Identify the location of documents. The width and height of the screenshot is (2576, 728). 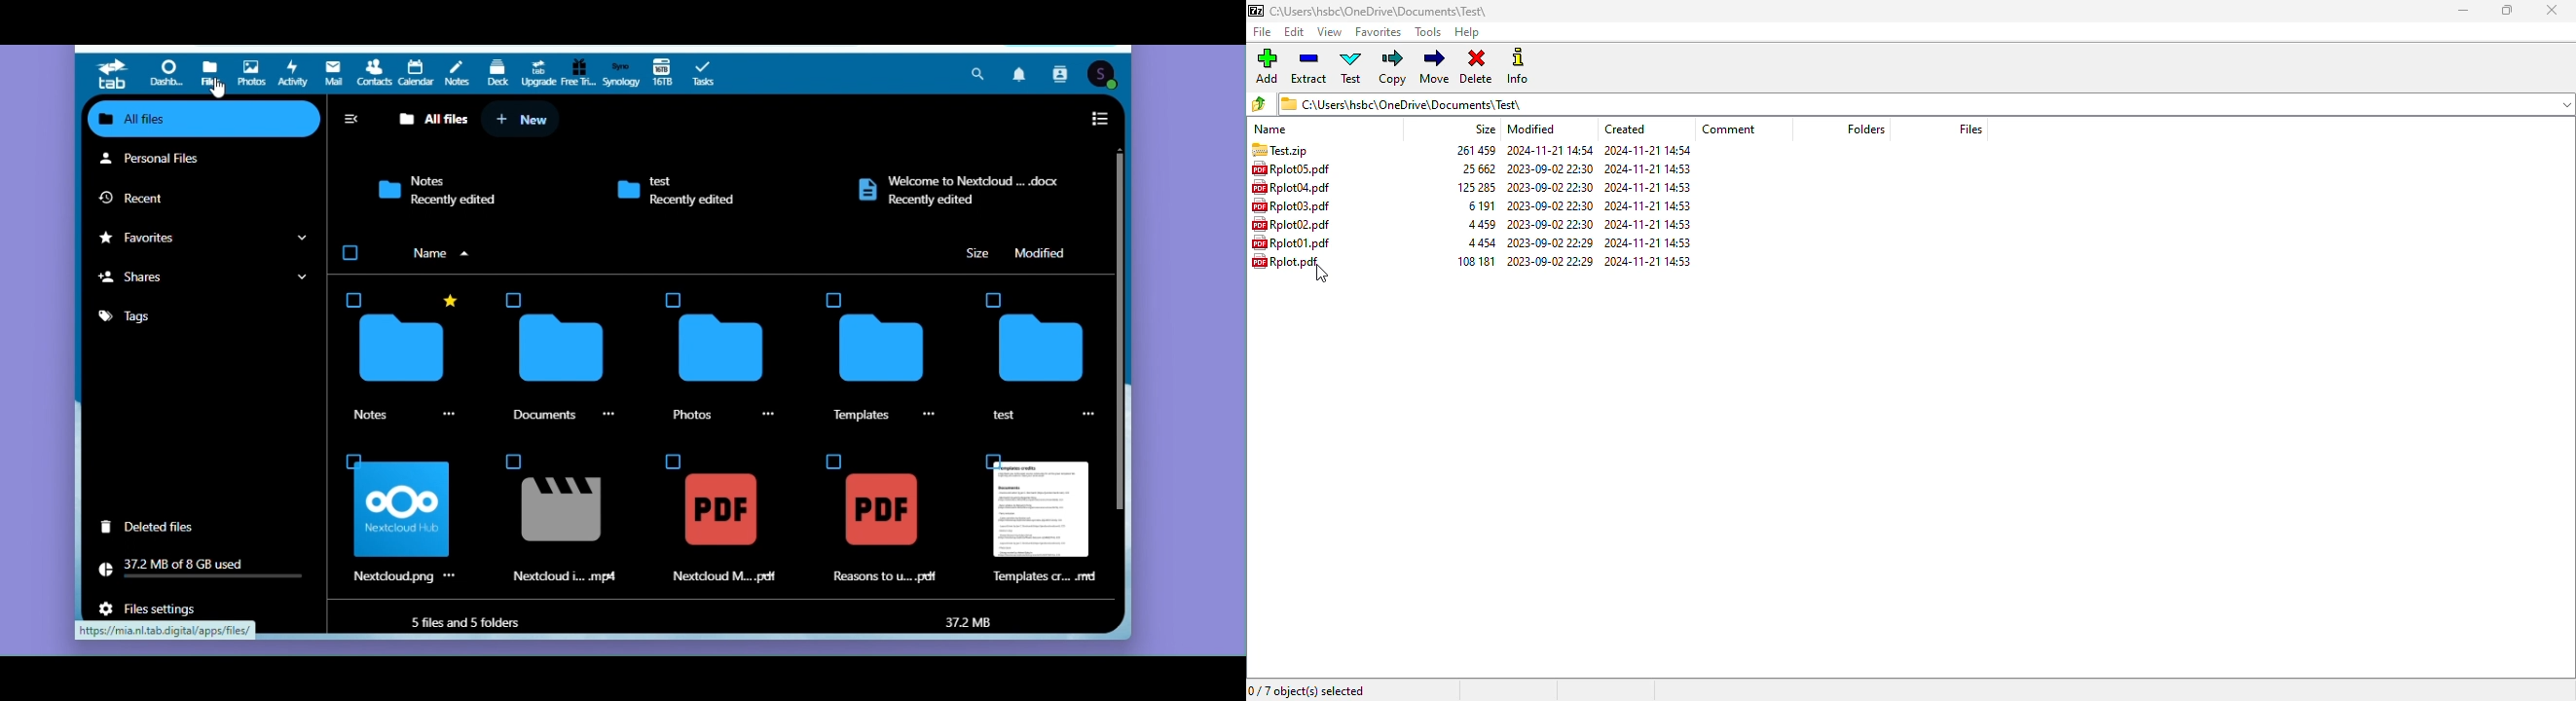
(563, 352).